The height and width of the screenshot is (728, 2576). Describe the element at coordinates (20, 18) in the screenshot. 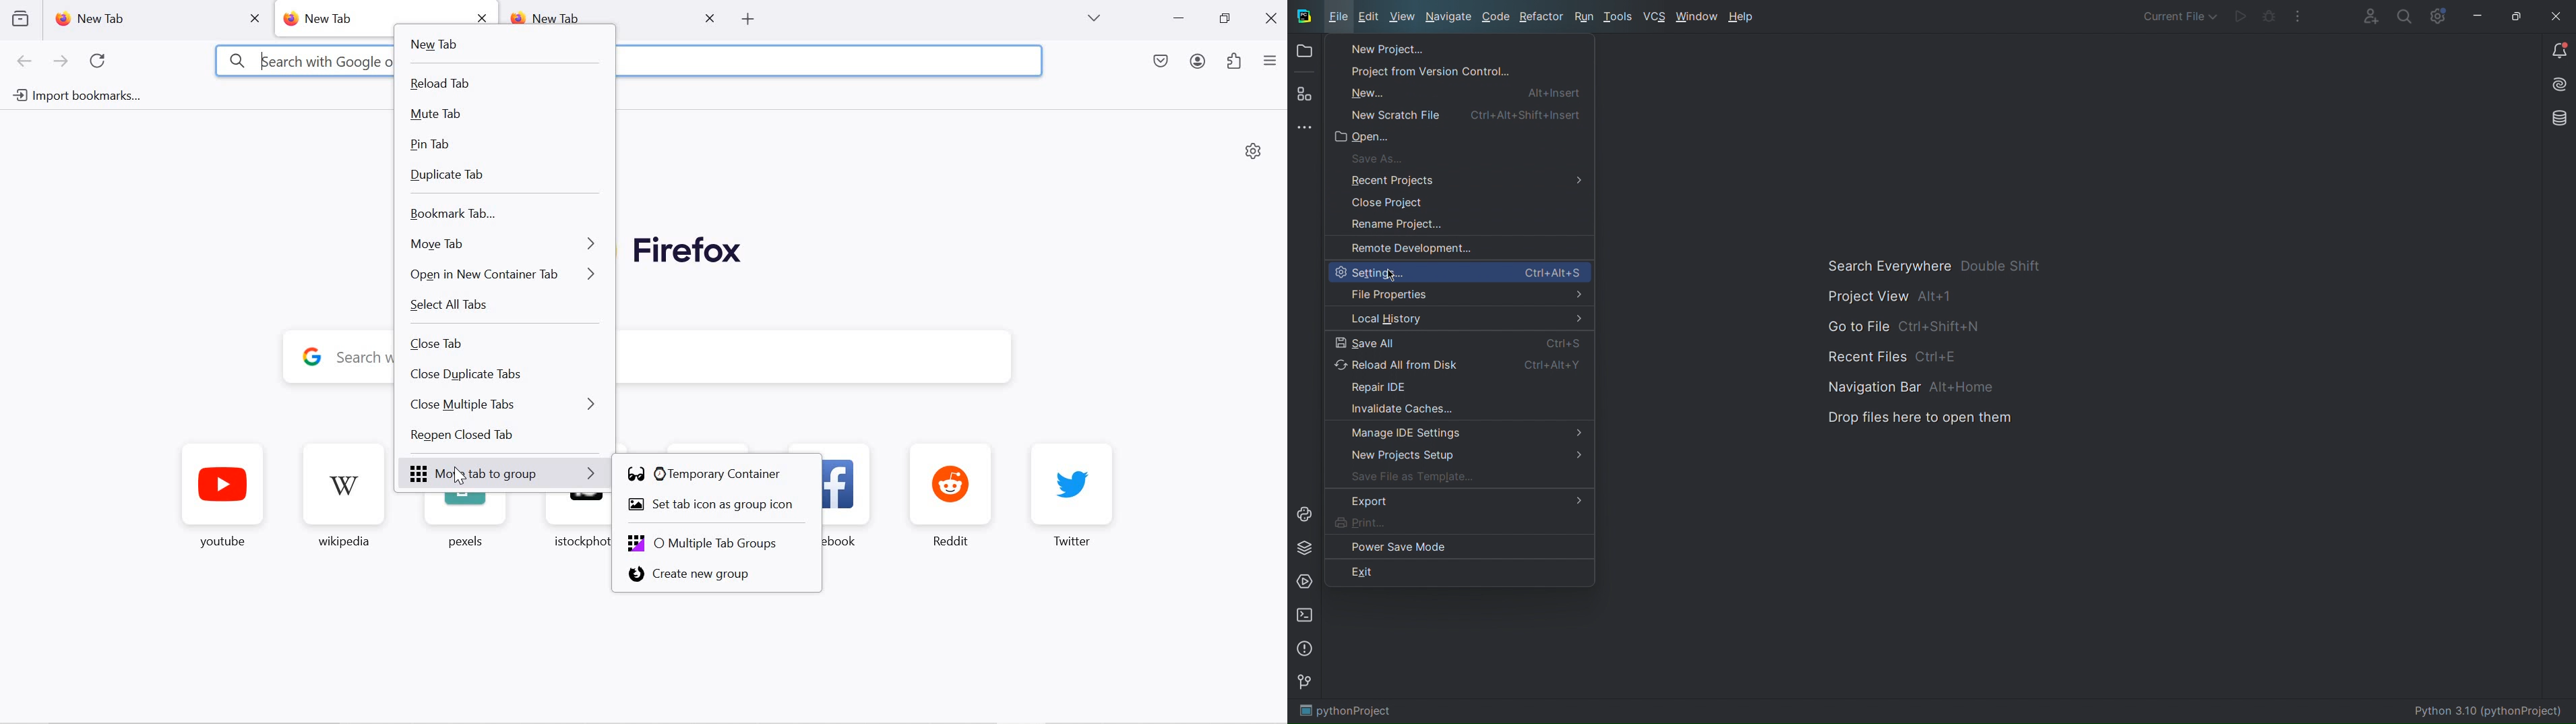

I see `view recent browsing across devices and windows` at that location.